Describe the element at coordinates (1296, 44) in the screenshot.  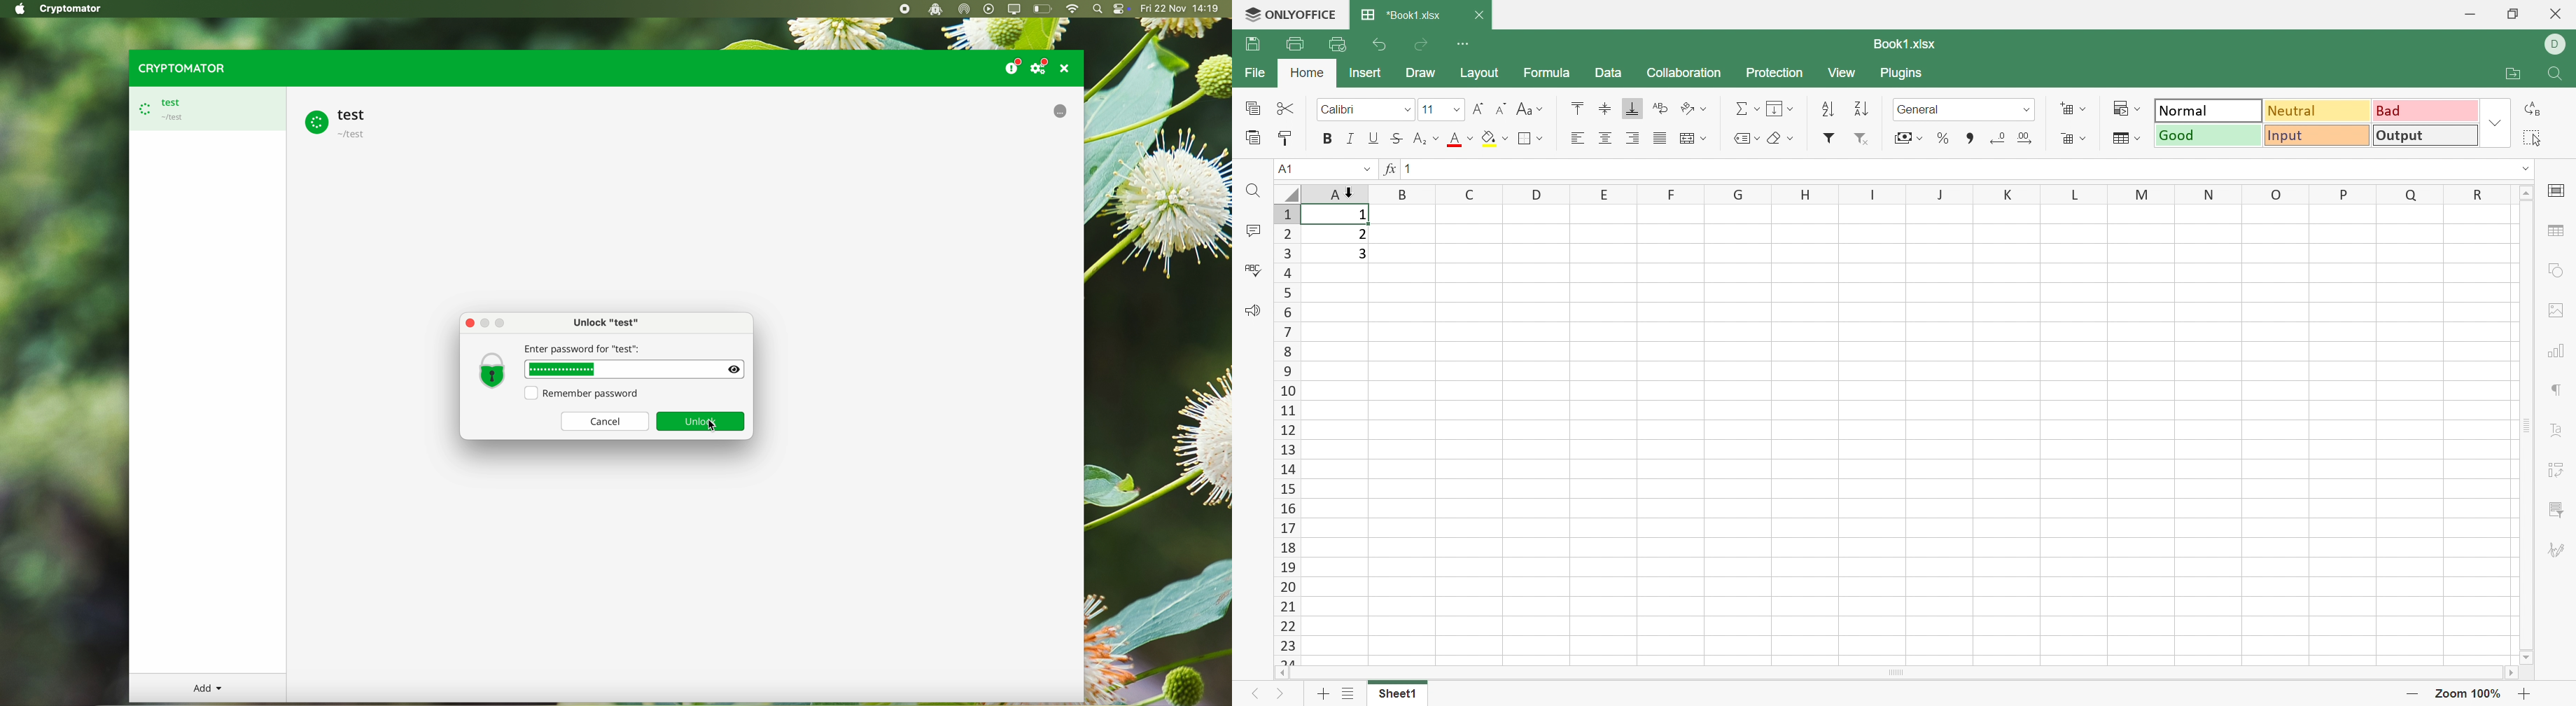
I see `Print file` at that location.